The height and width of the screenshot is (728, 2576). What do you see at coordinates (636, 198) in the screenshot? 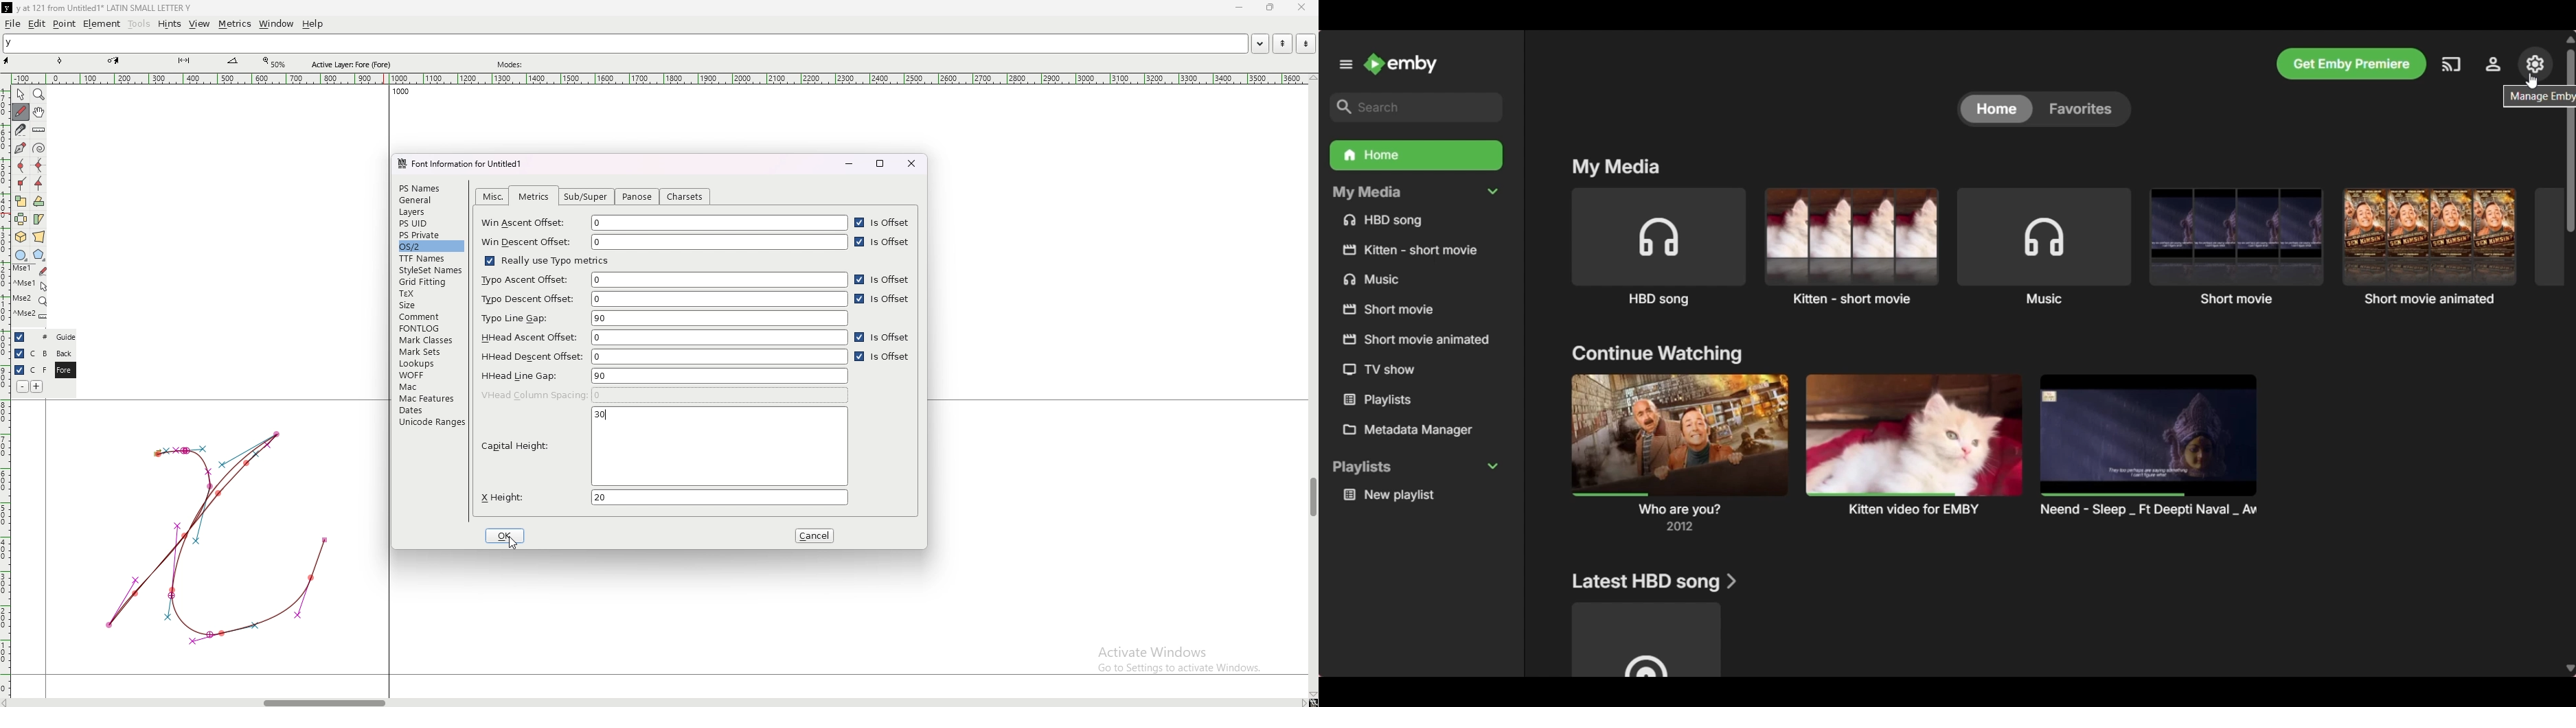
I see `panose` at bounding box center [636, 198].